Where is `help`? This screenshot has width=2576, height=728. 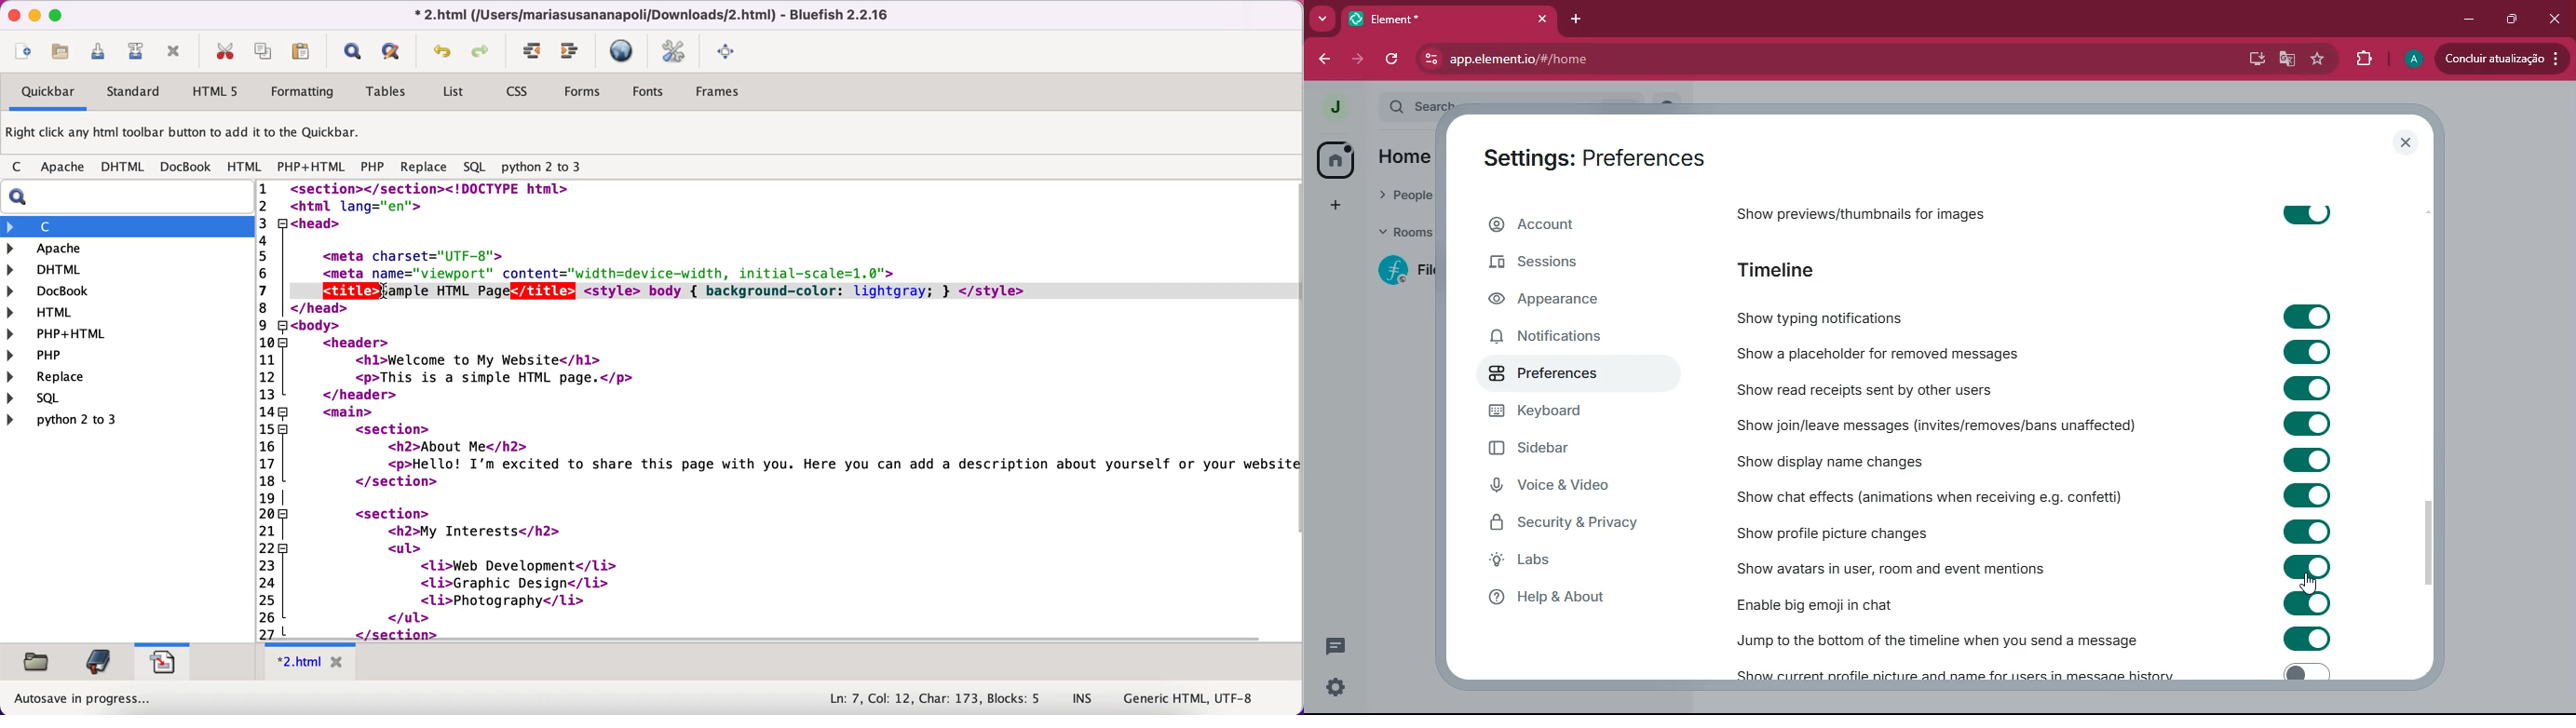 help is located at coordinates (1578, 599).